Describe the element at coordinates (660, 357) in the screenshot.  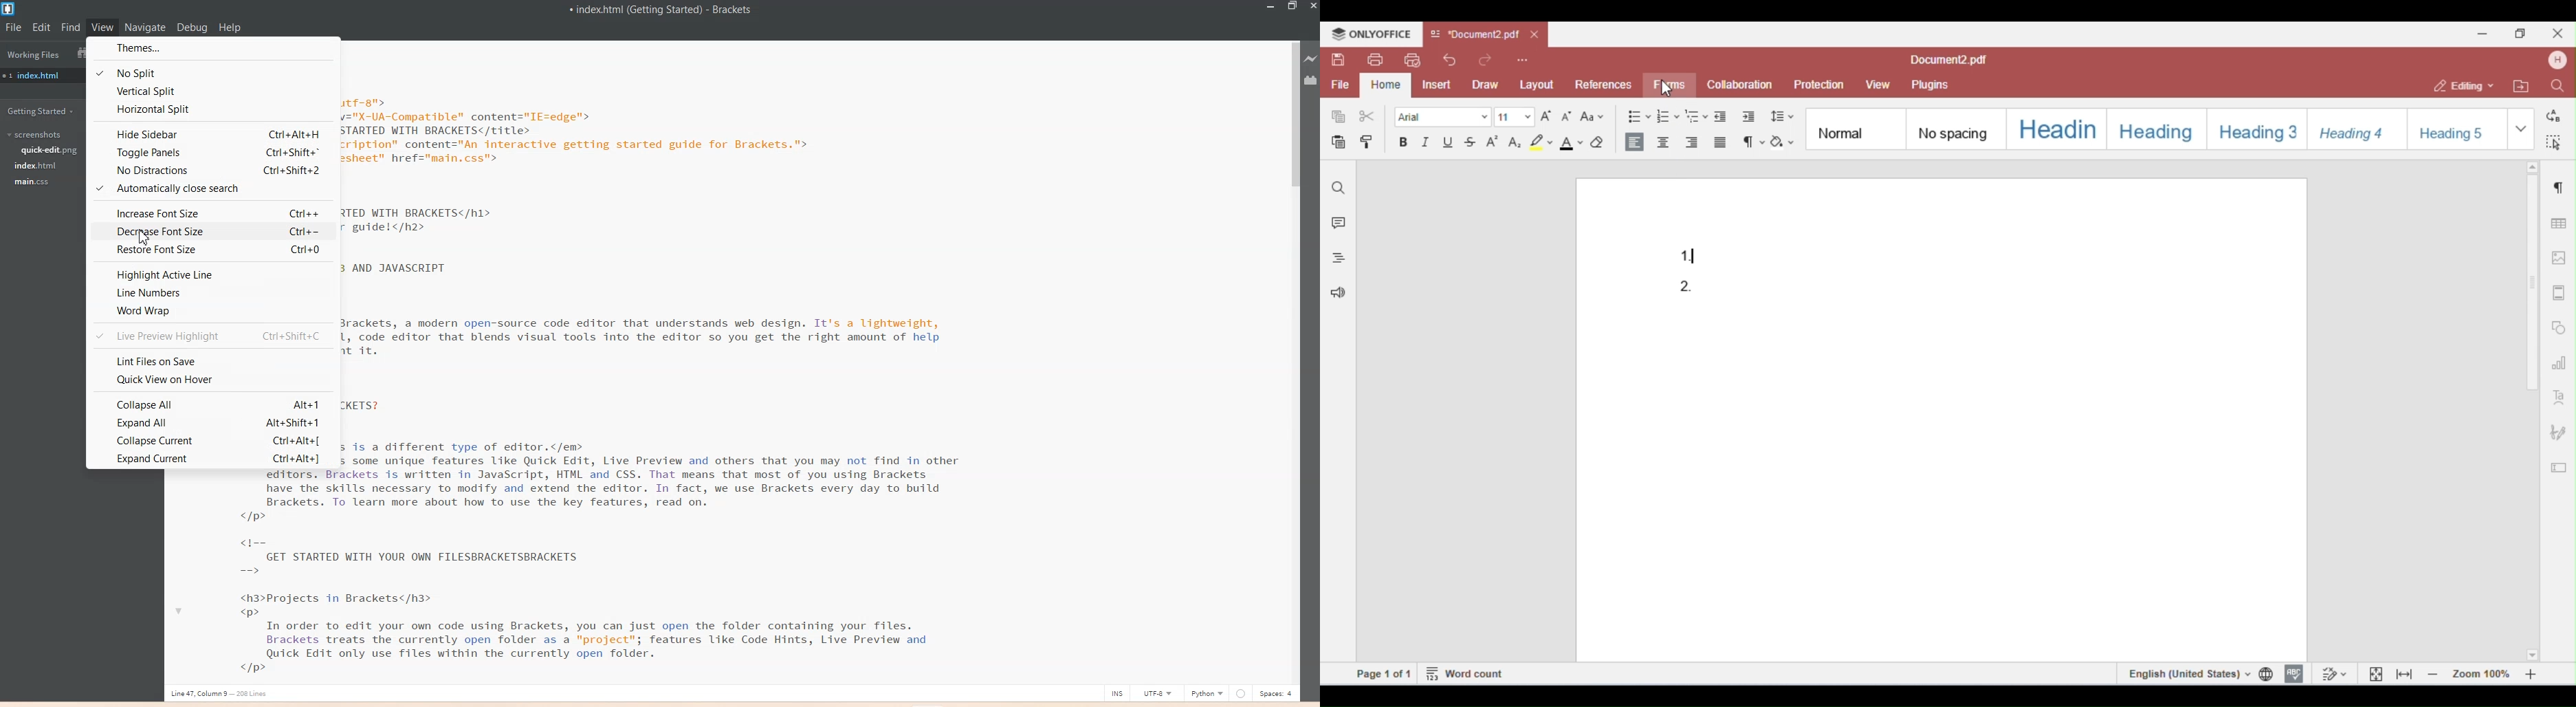
I see `Text 2` at that location.